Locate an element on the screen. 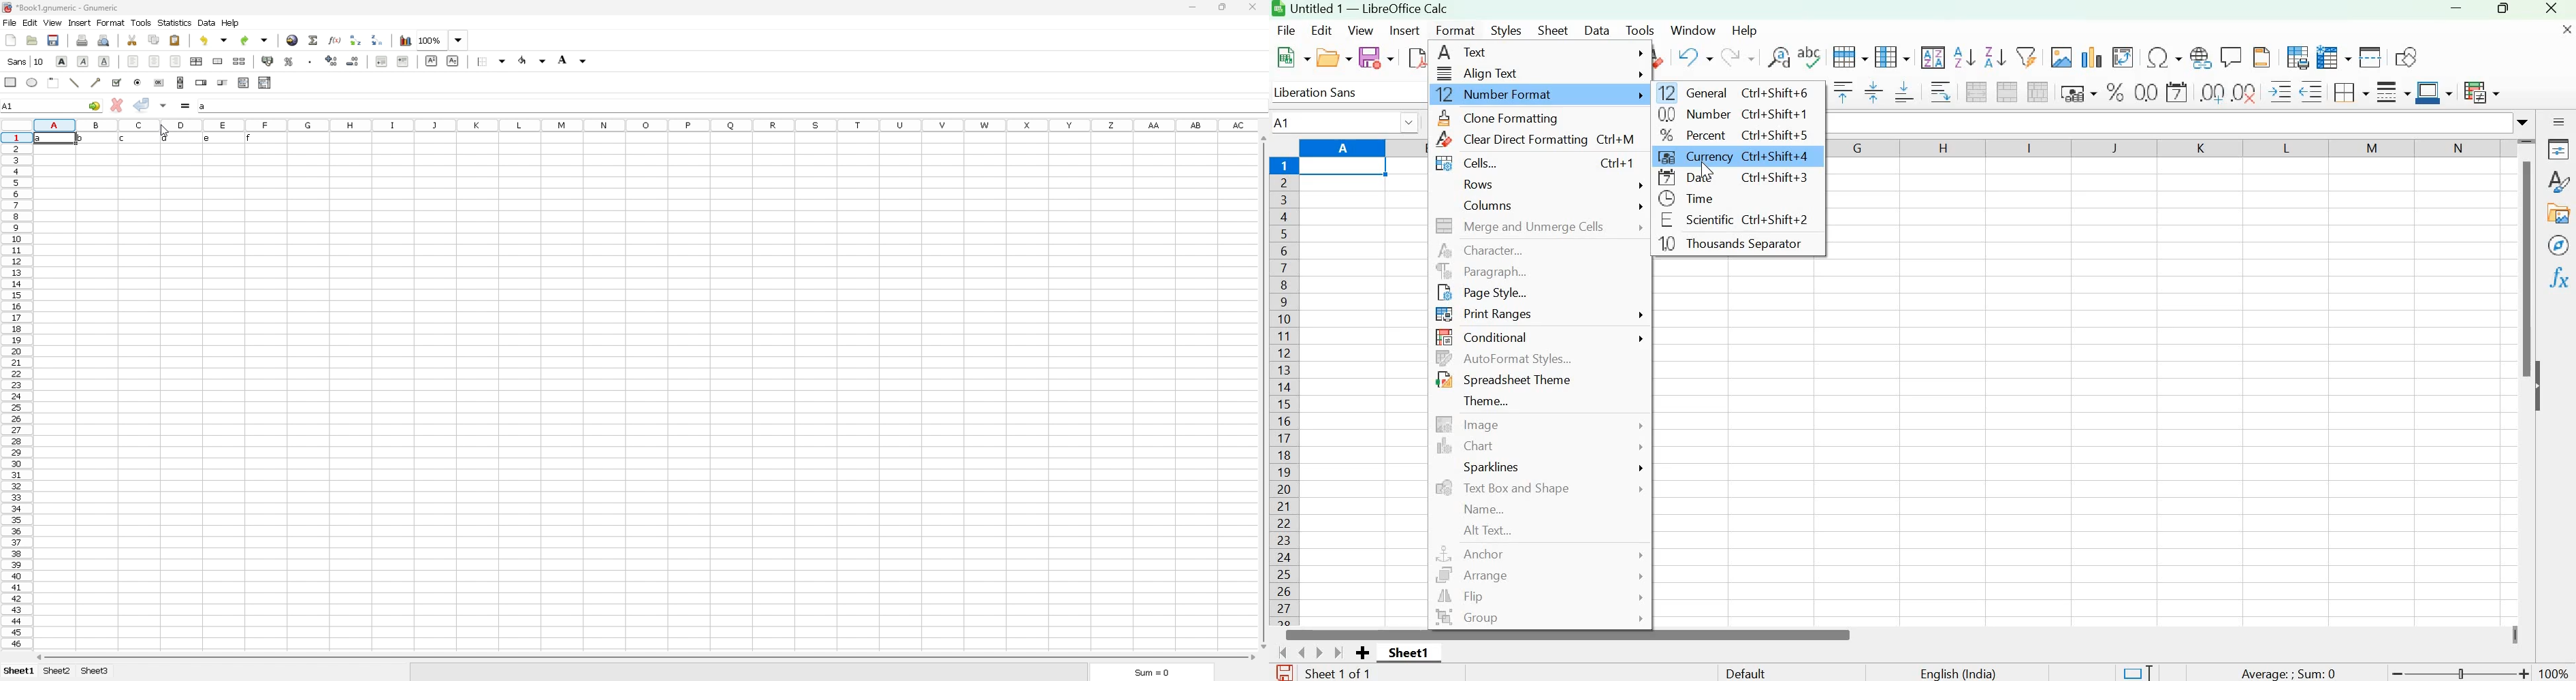 The height and width of the screenshot is (700, 2576). AutoFormat Styles is located at coordinates (1505, 358).